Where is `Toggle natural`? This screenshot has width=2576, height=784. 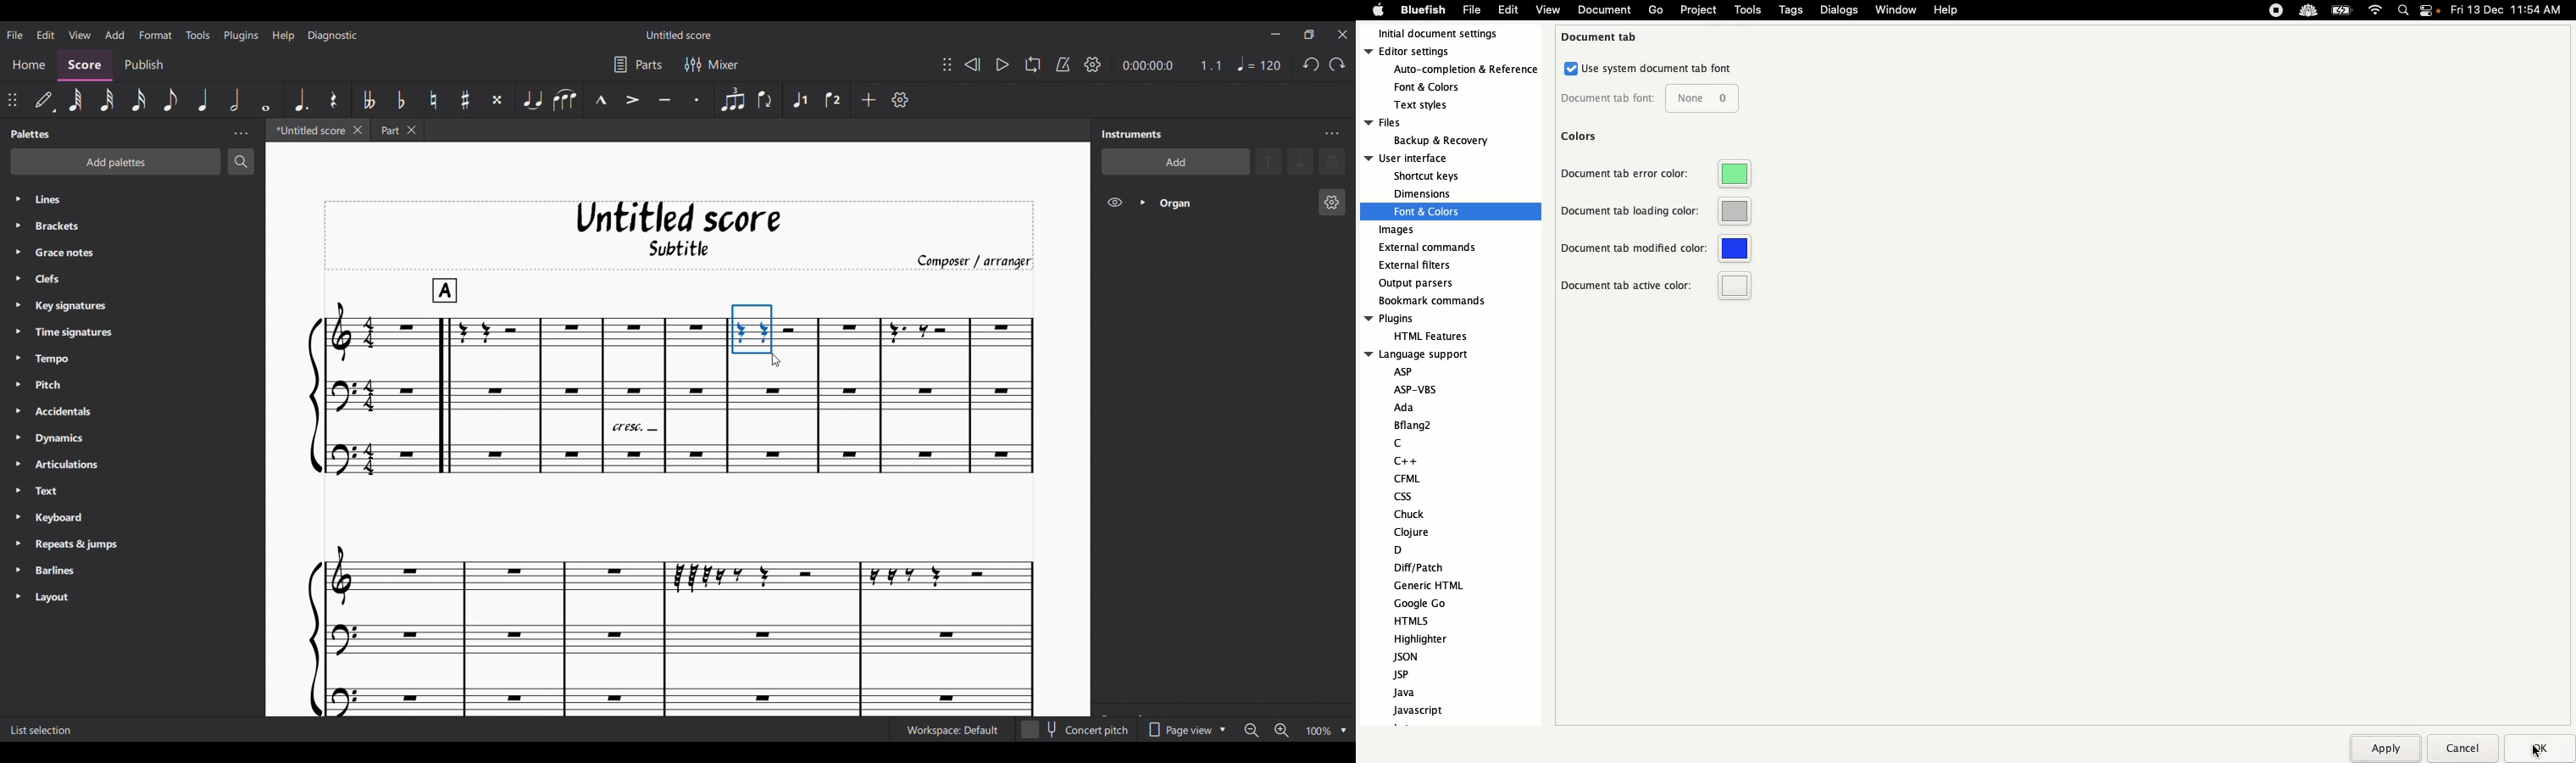 Toggle natural is located at coordinates (433, 100).